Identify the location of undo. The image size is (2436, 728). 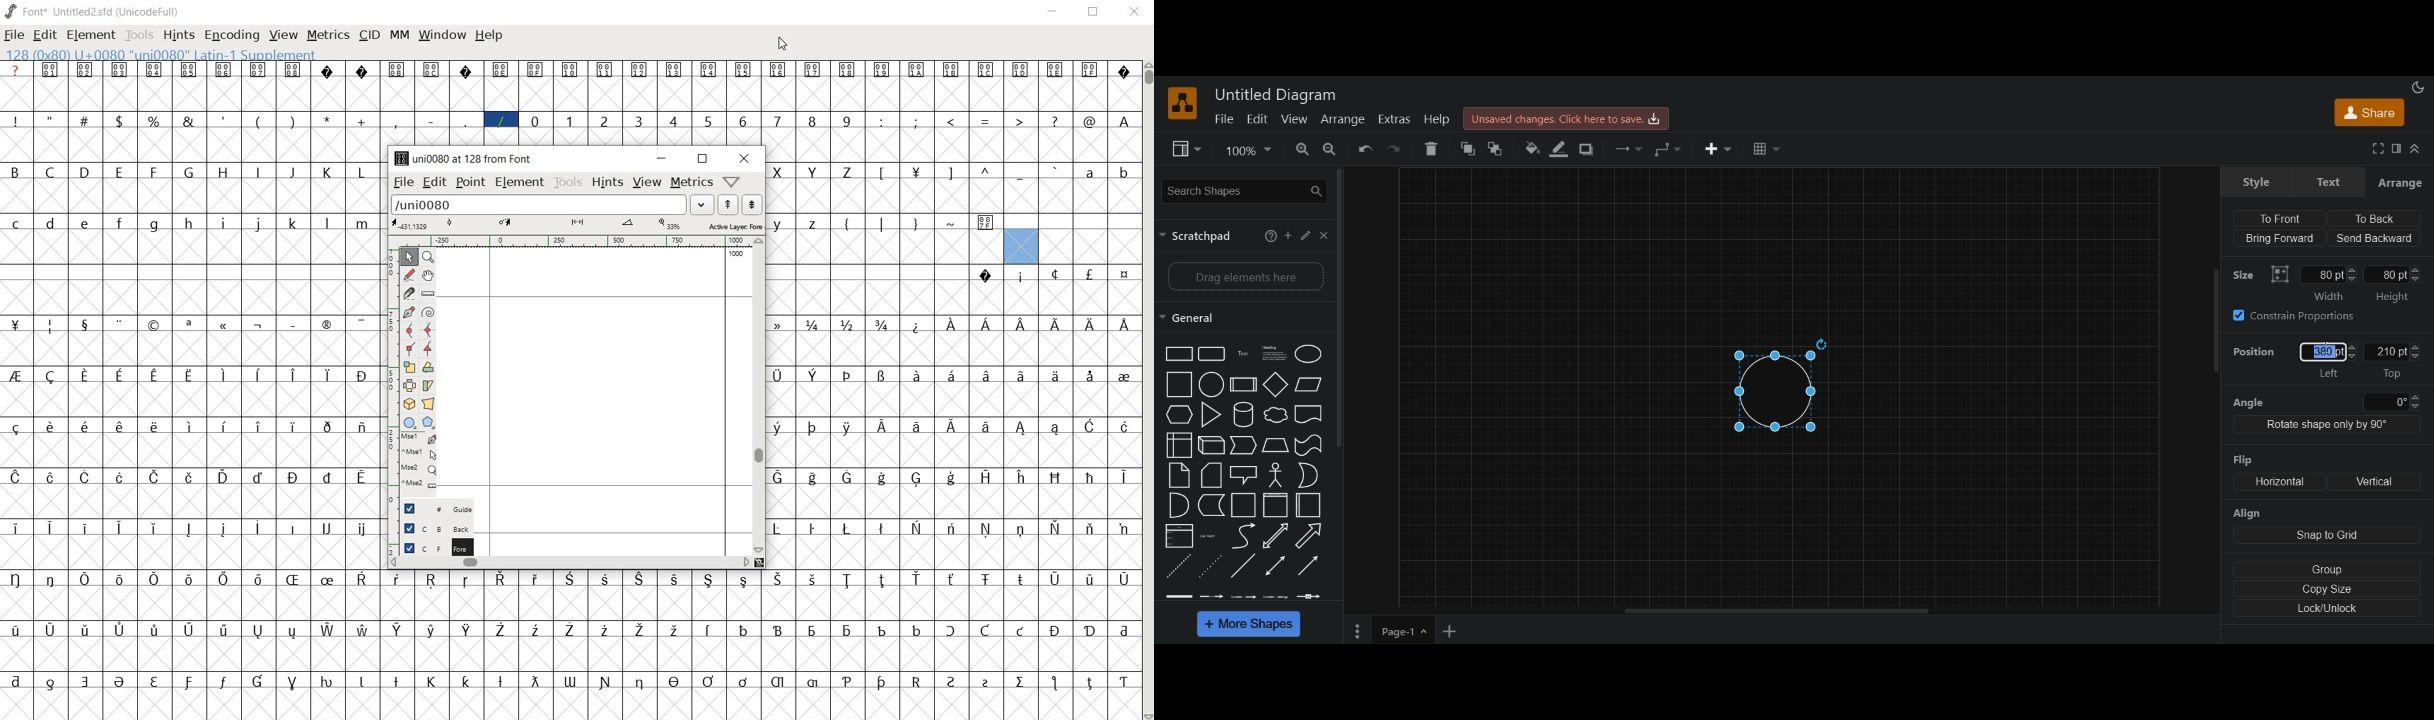
(1367, 149).